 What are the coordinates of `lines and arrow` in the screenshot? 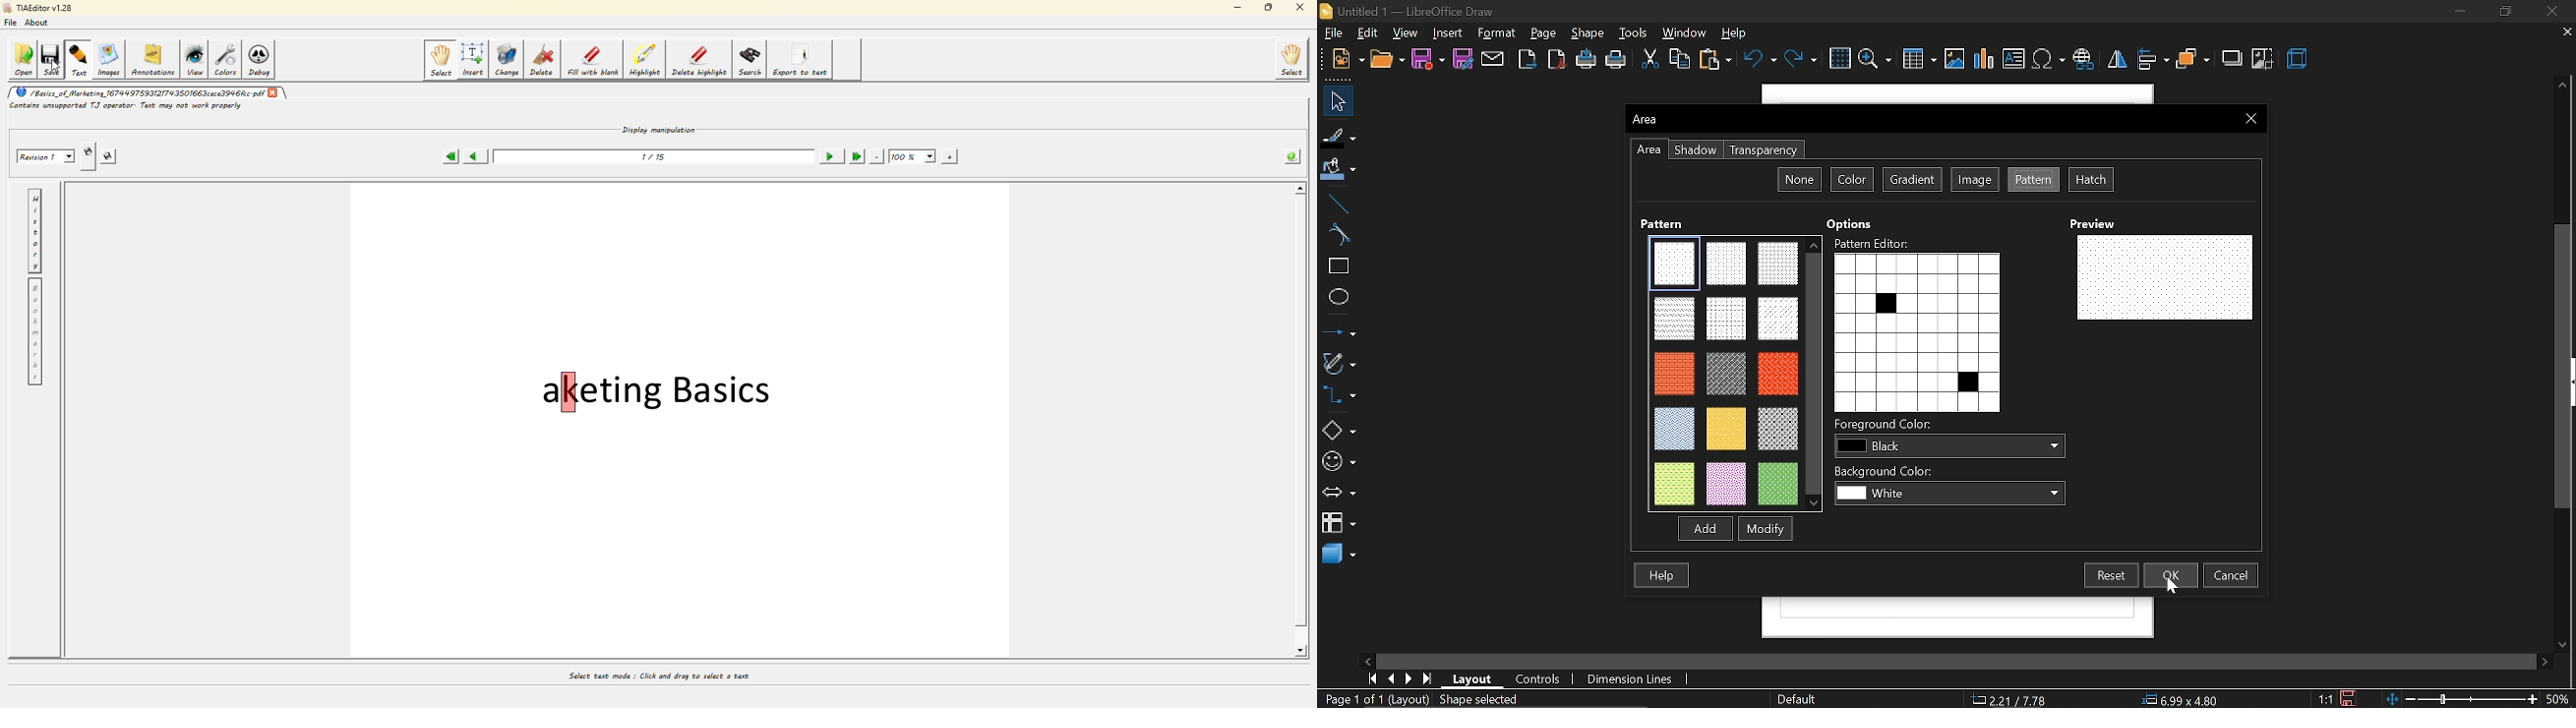 It's located at (1338, 329).